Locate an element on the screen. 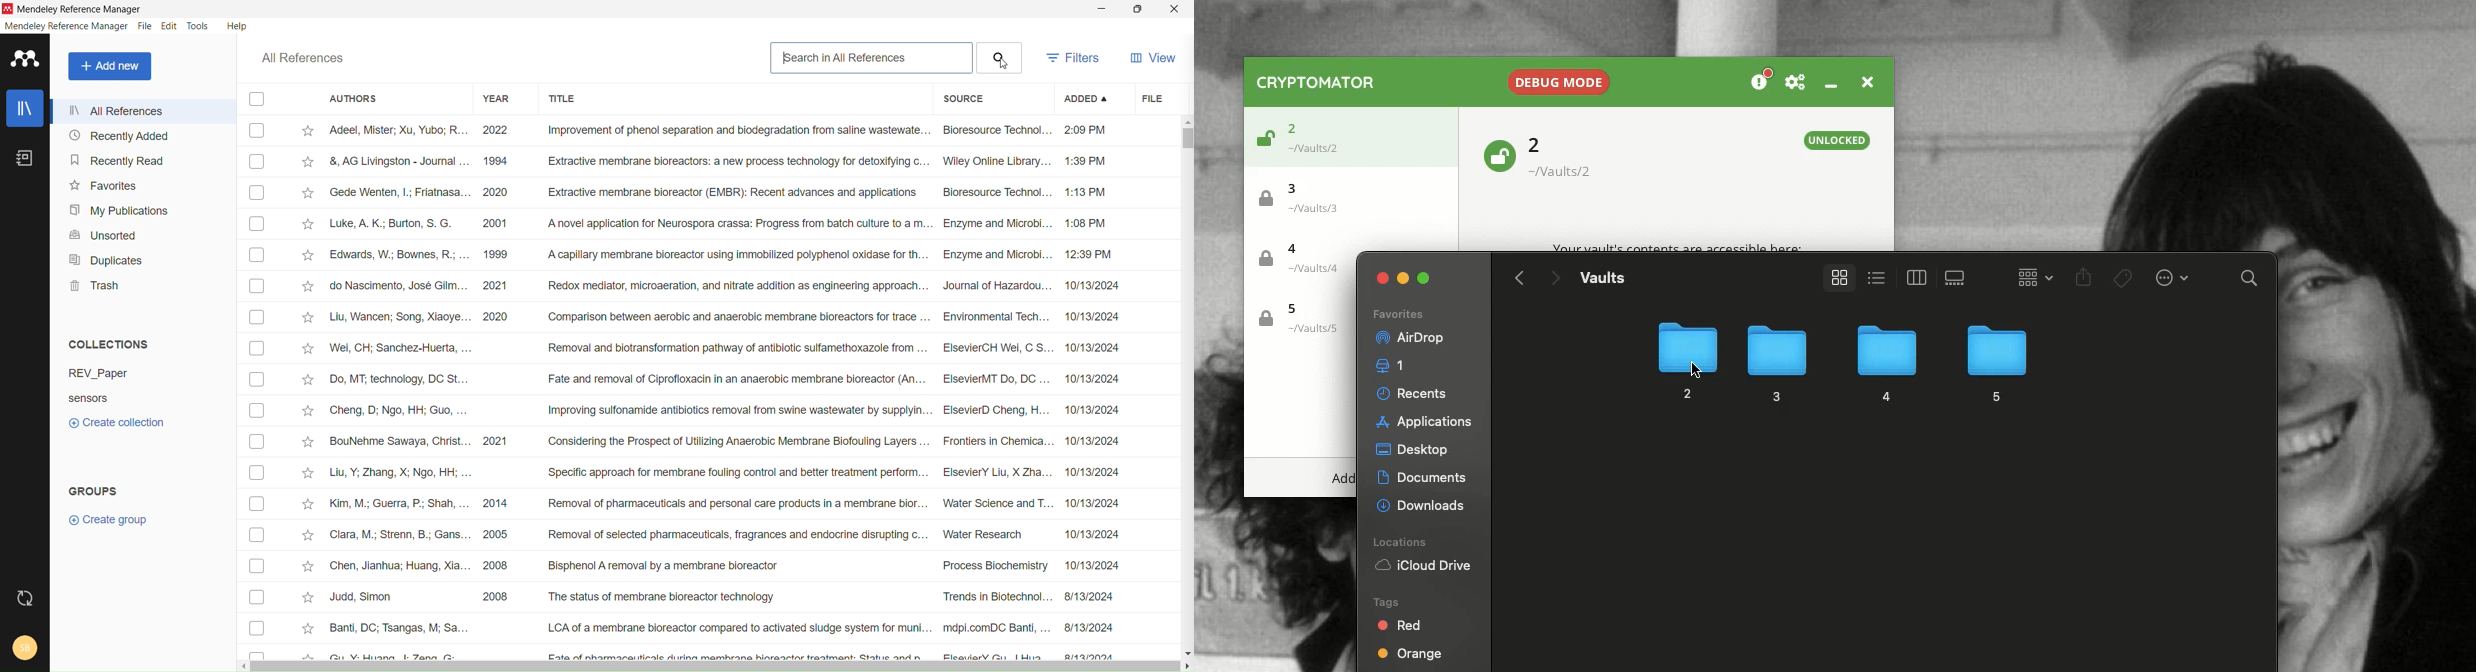 The image size is (2492, 672). groups is located at coordinates (93, 491).